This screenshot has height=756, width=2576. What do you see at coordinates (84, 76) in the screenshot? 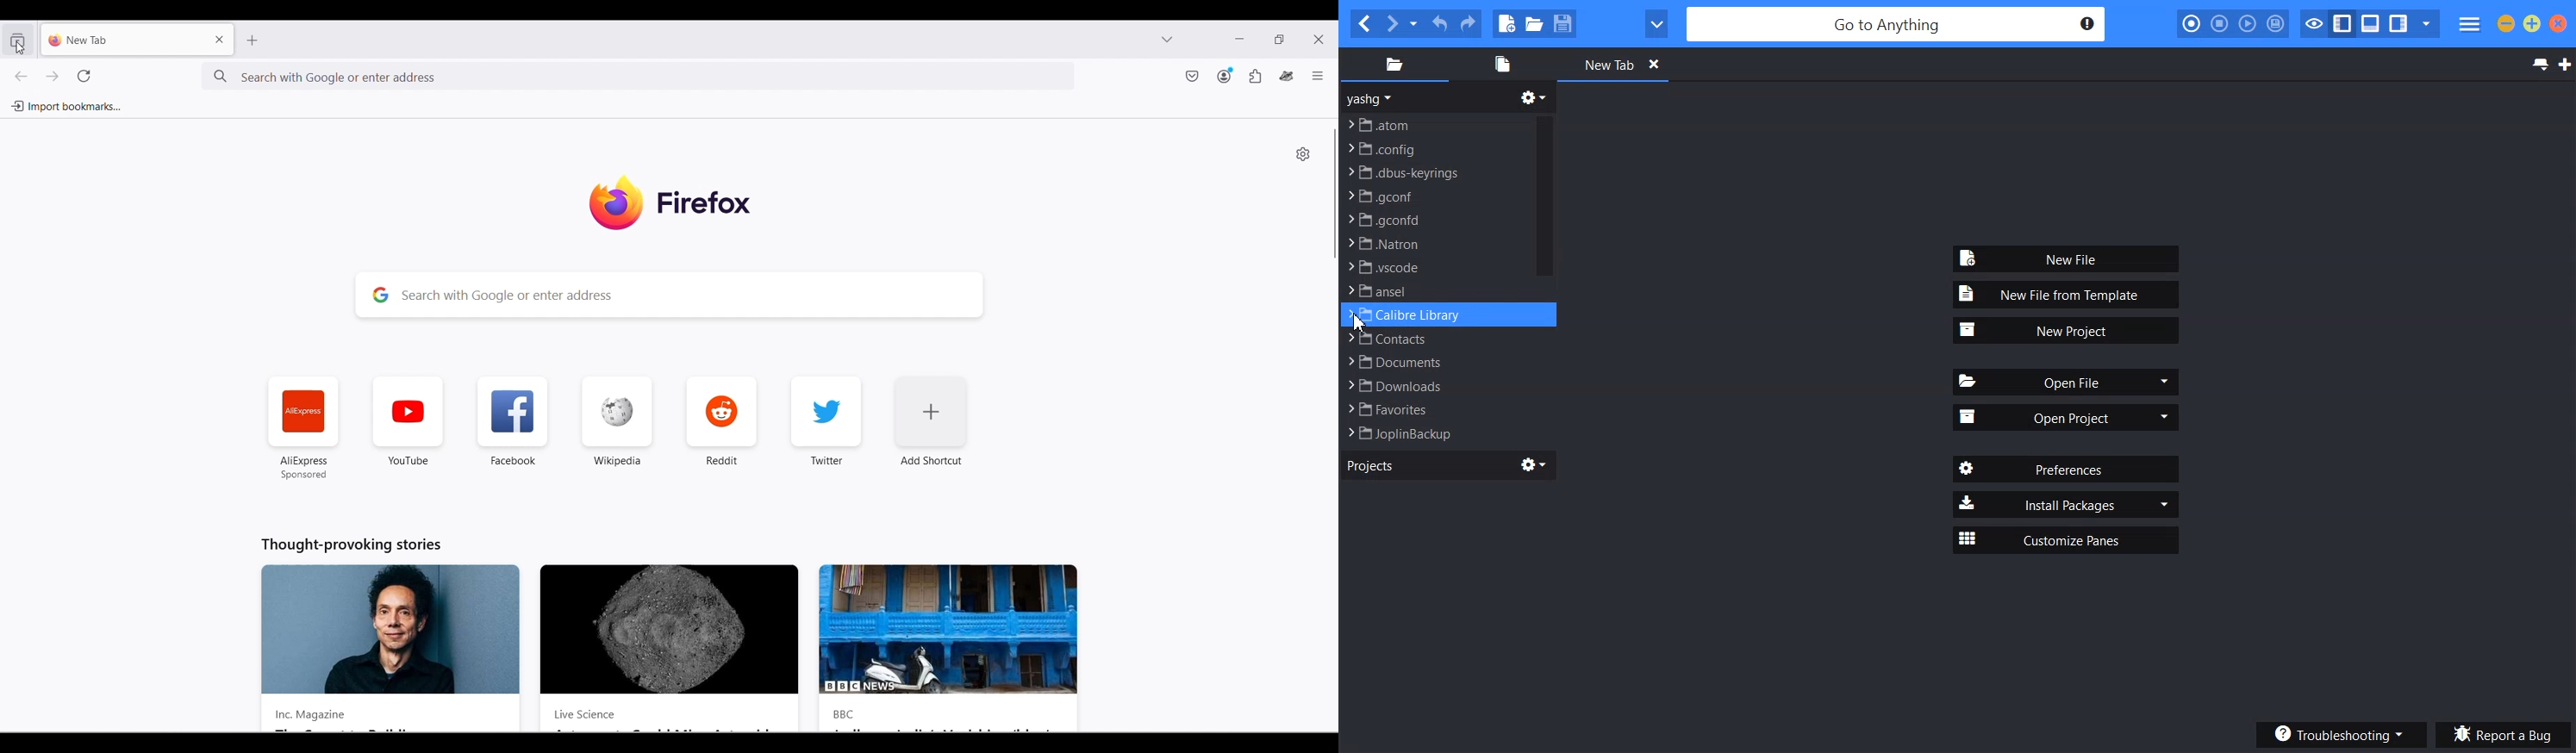
I see `Reload current page` at bounding box center [84, 76].